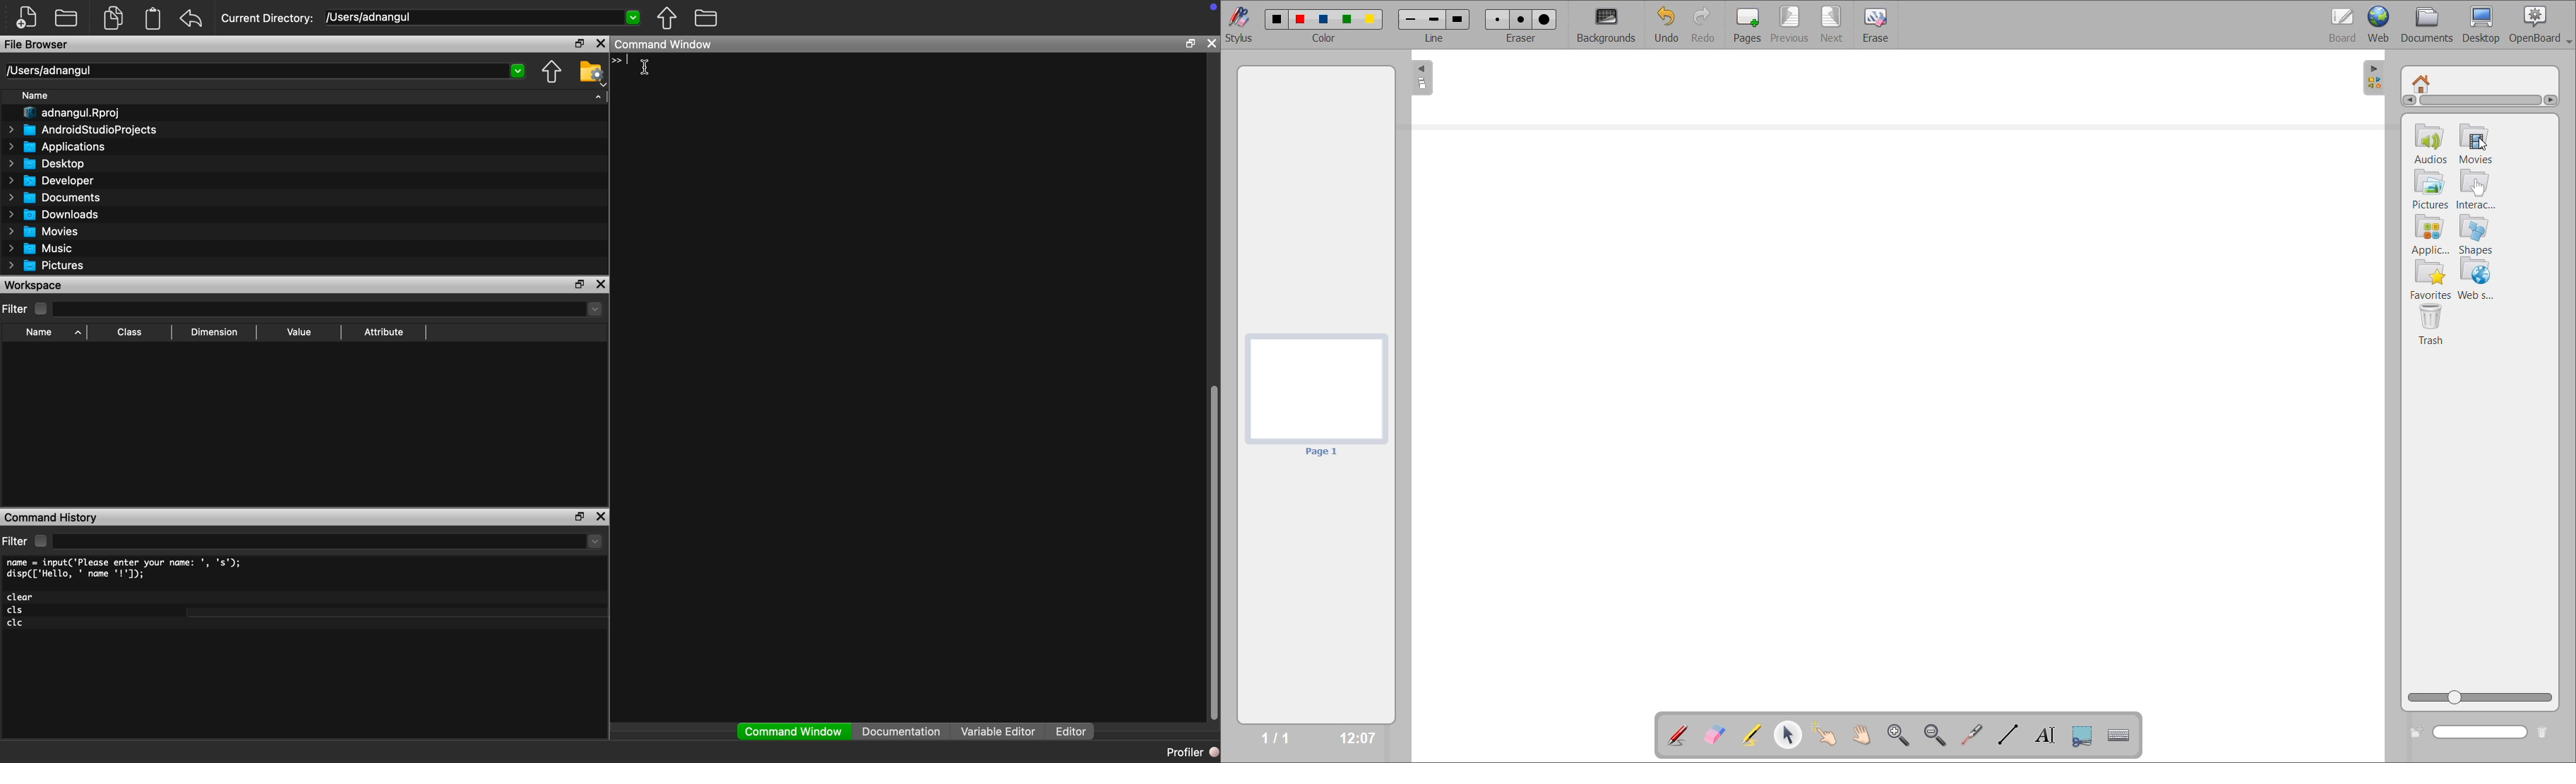  What do you see at coordinates (2483, 697) in the screenshot?
I see `zoom slider` at bounding box center [2483, 697].